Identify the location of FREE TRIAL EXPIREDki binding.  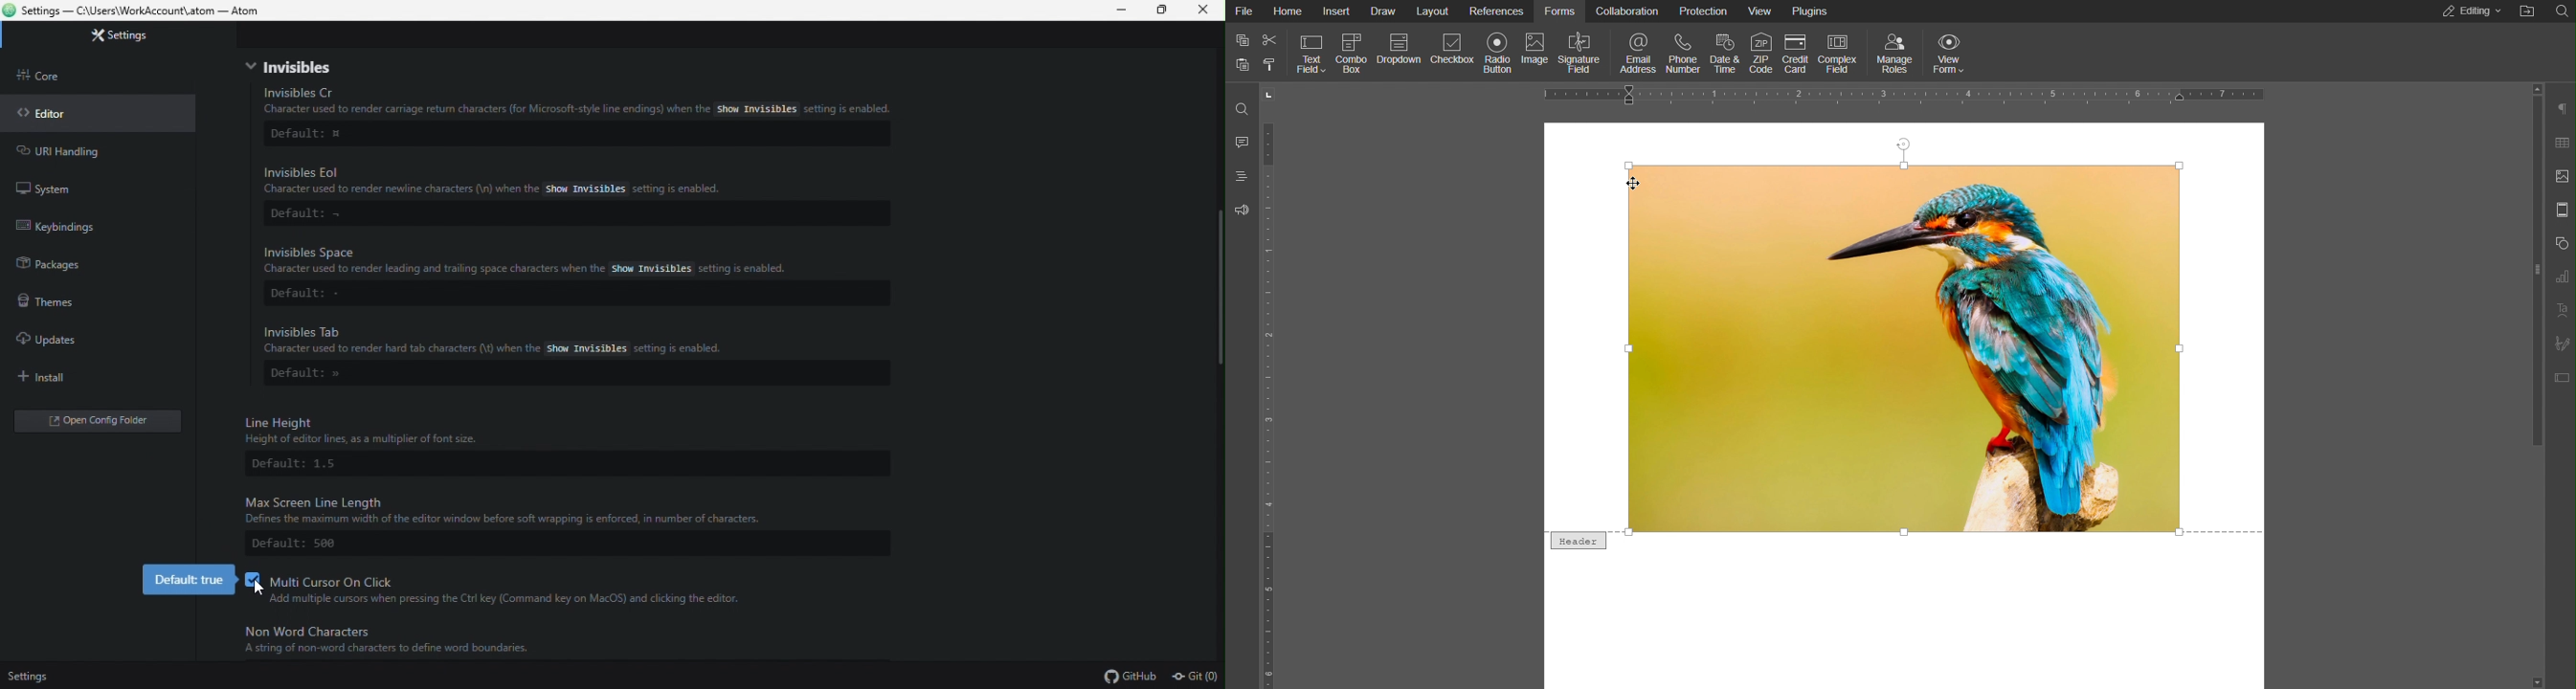
(95, 230).